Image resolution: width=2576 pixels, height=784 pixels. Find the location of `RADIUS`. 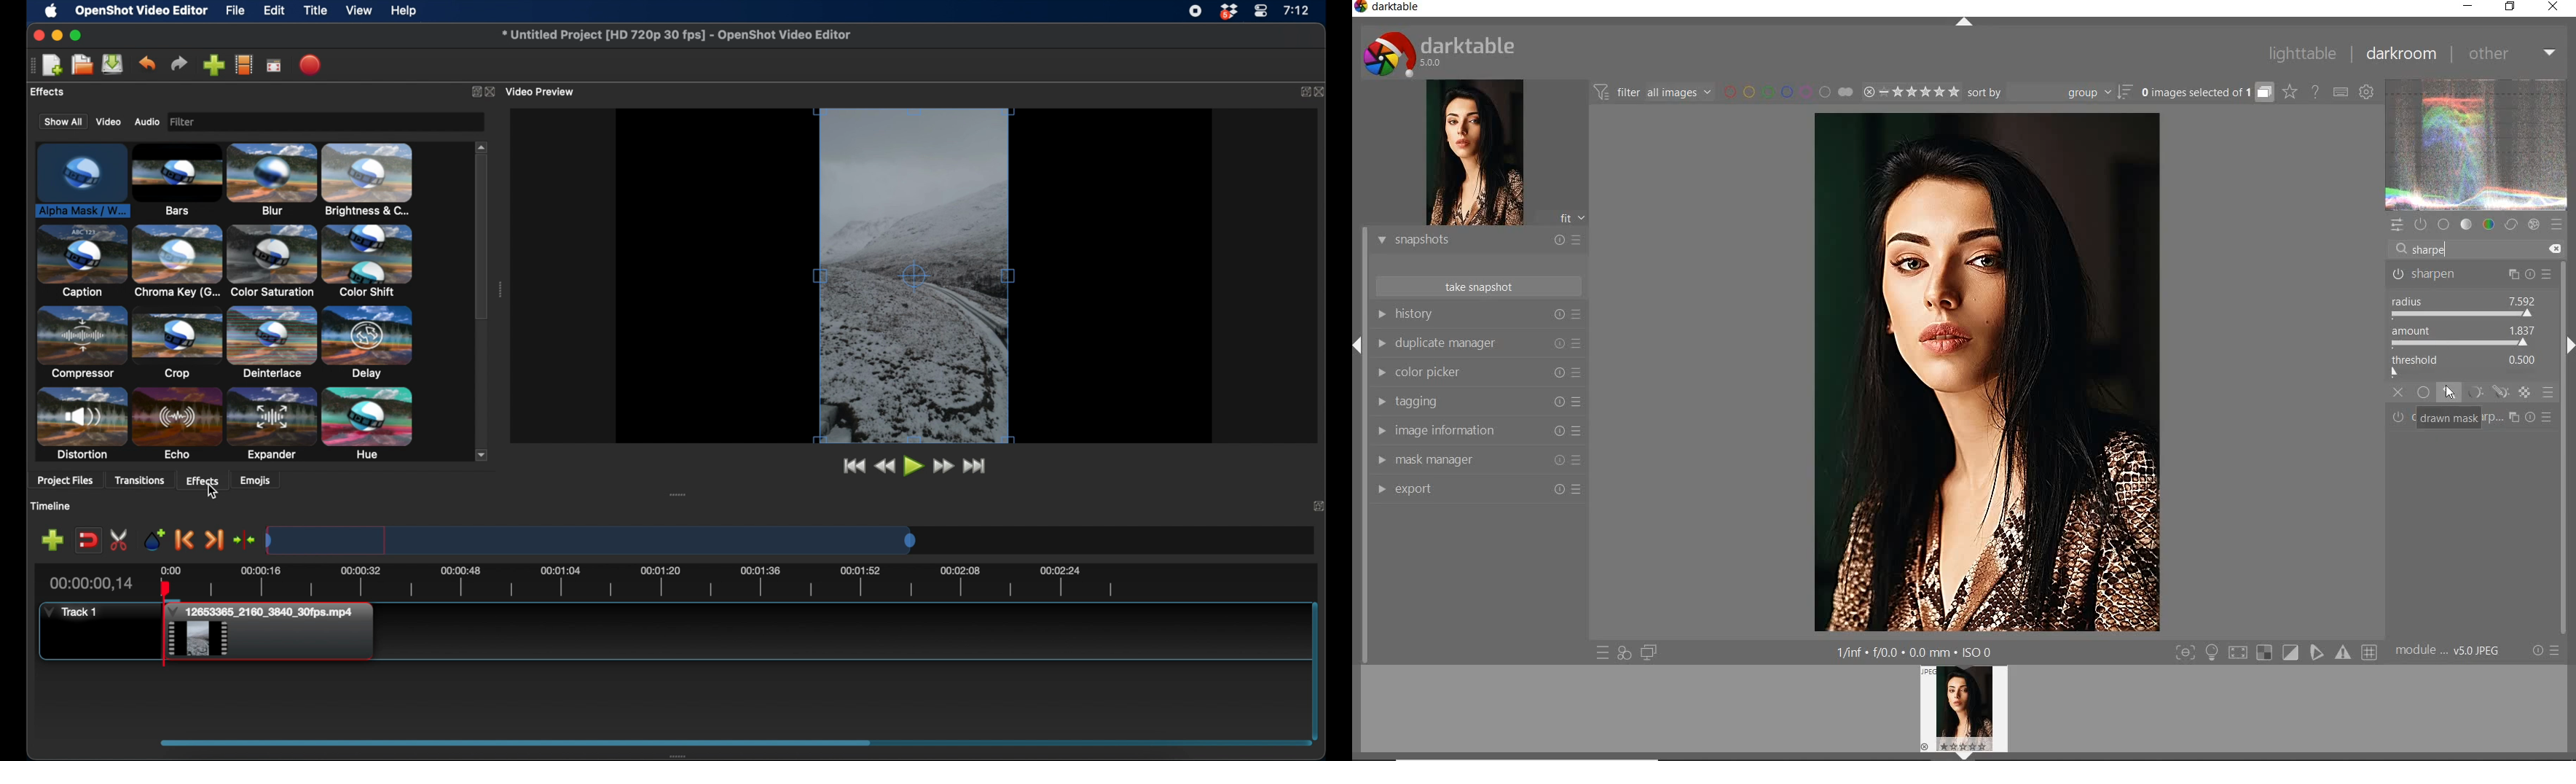

RADIUS is located at coordinates (2464, 305).